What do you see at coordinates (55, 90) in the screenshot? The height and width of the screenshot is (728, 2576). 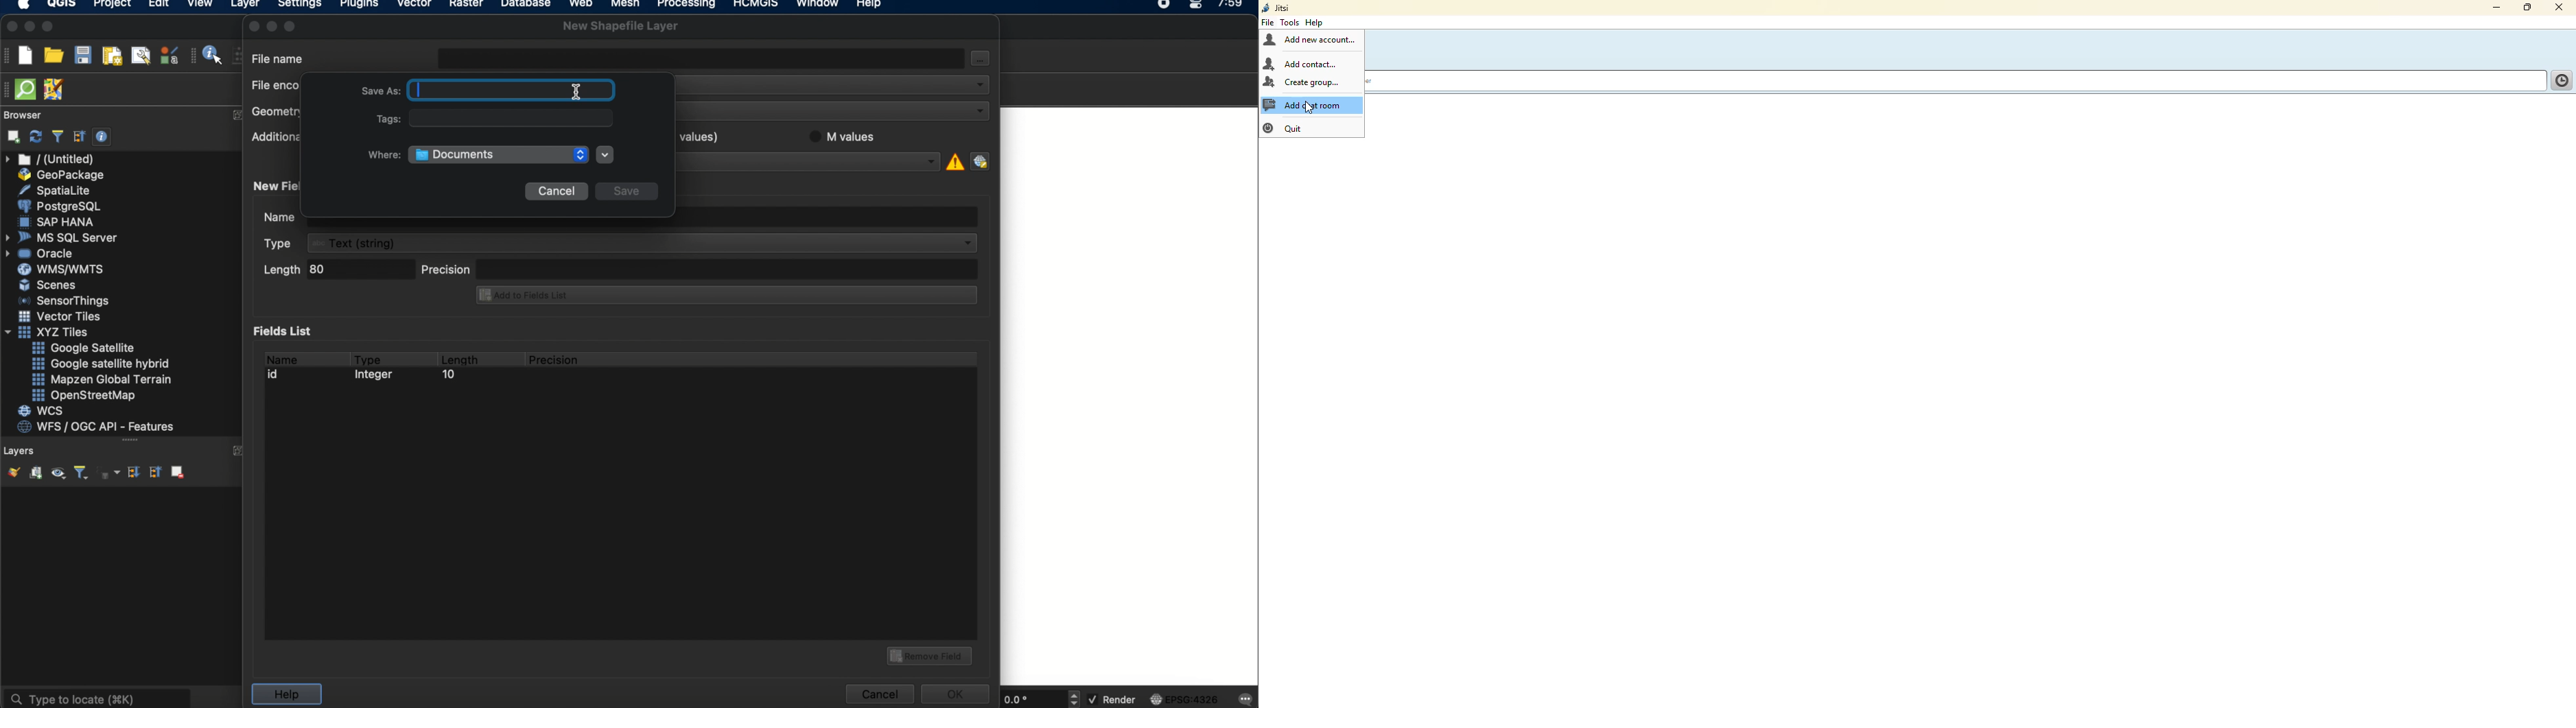 I see `JOSM remote` at bounding box center [55, 90].